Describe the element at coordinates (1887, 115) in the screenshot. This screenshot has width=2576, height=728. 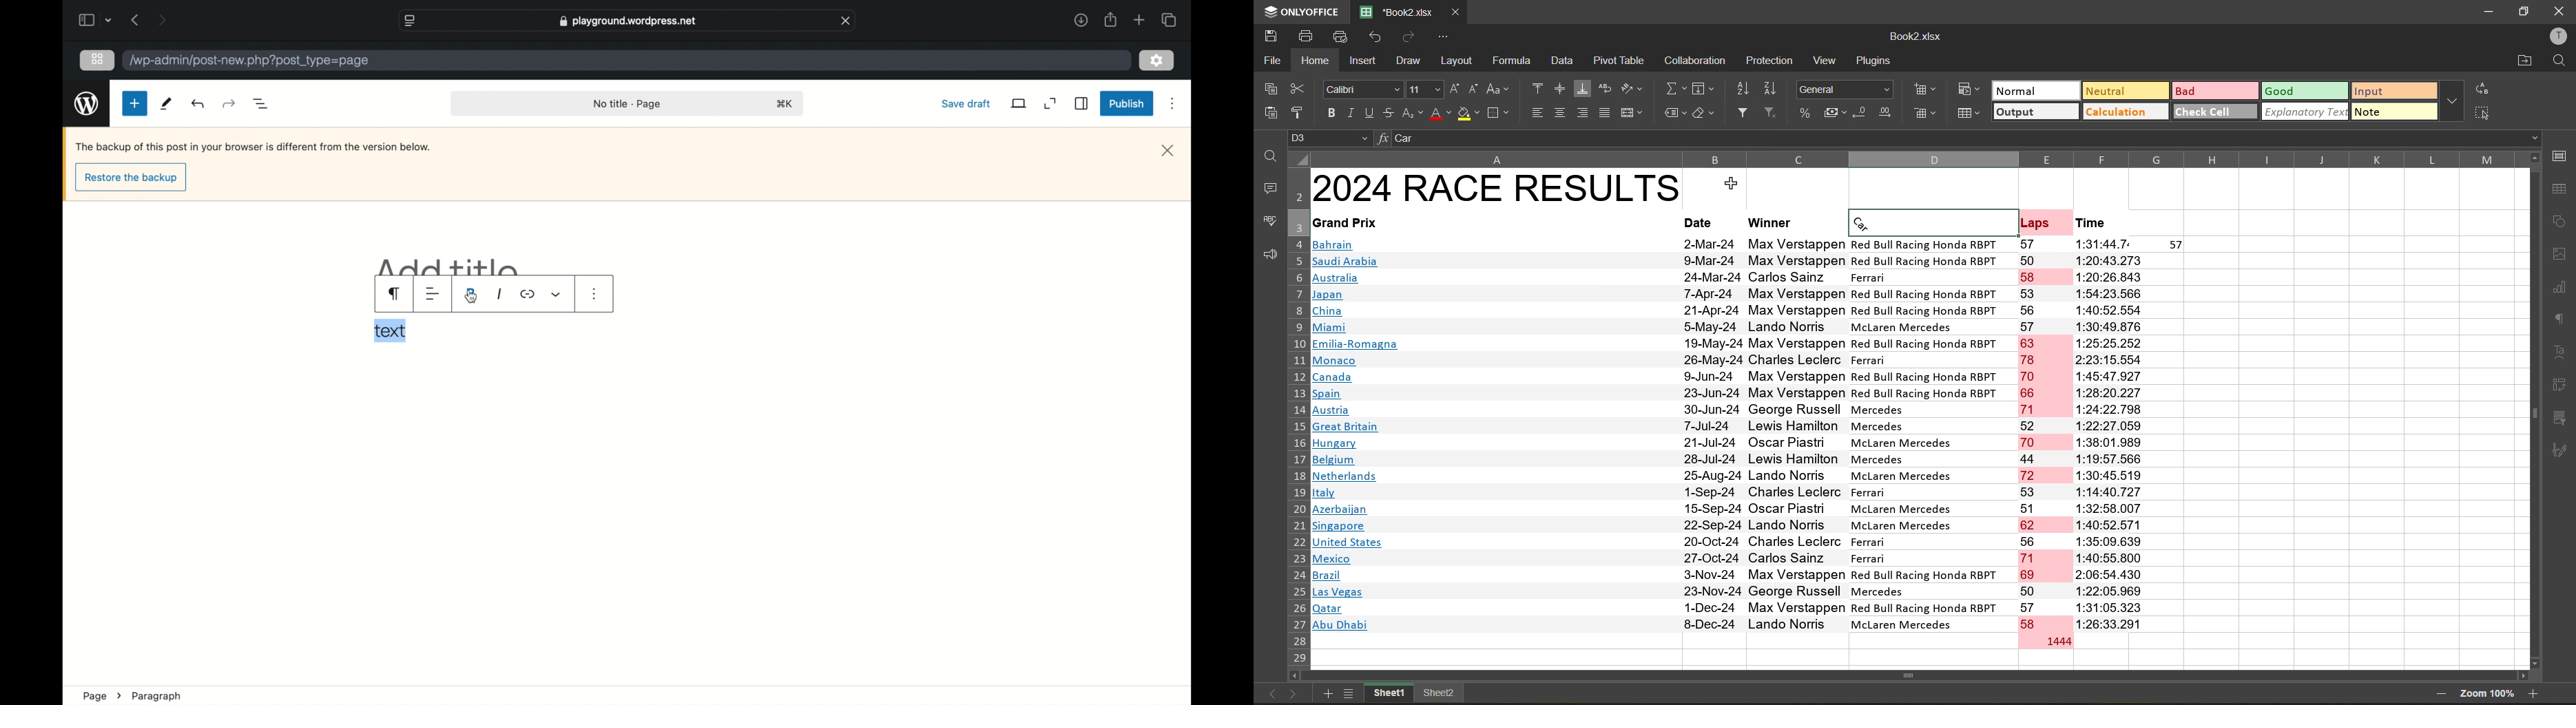
I see `increase decimal` at that location.